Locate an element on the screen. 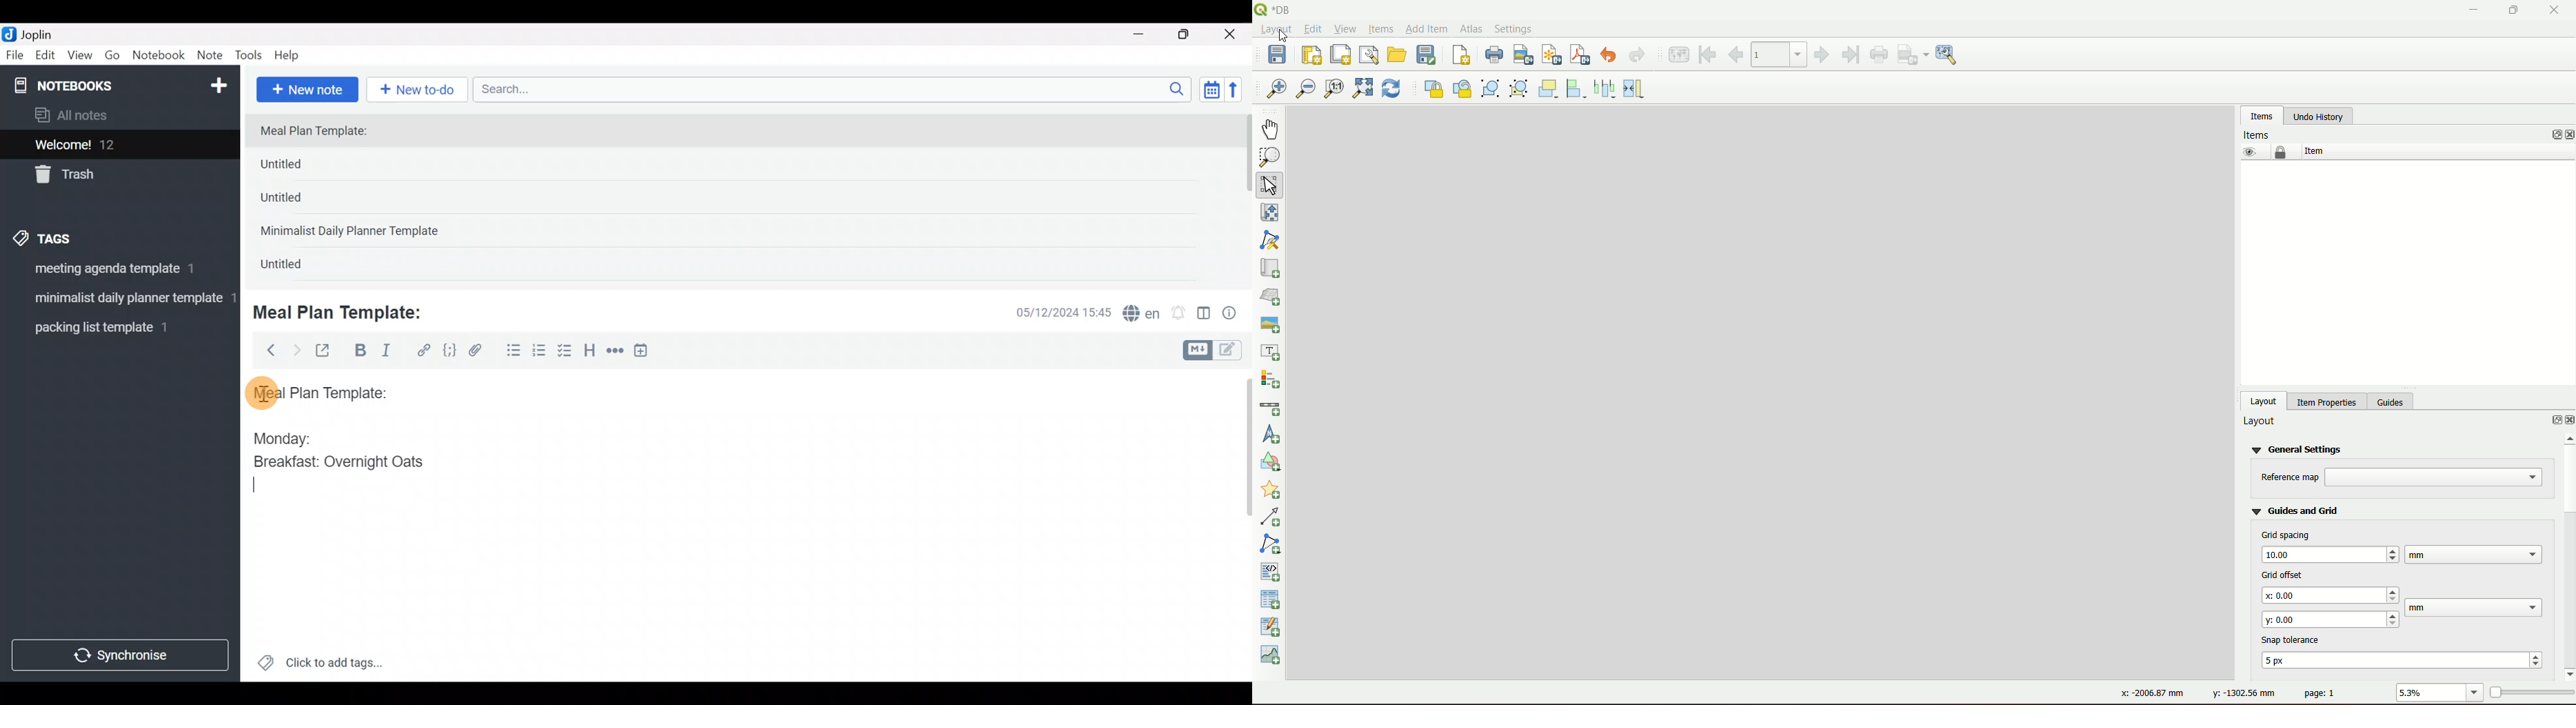 This screenshot has width=2576, height=728. Breakfast: Overnight Oats is located at coordinates (336, 463).